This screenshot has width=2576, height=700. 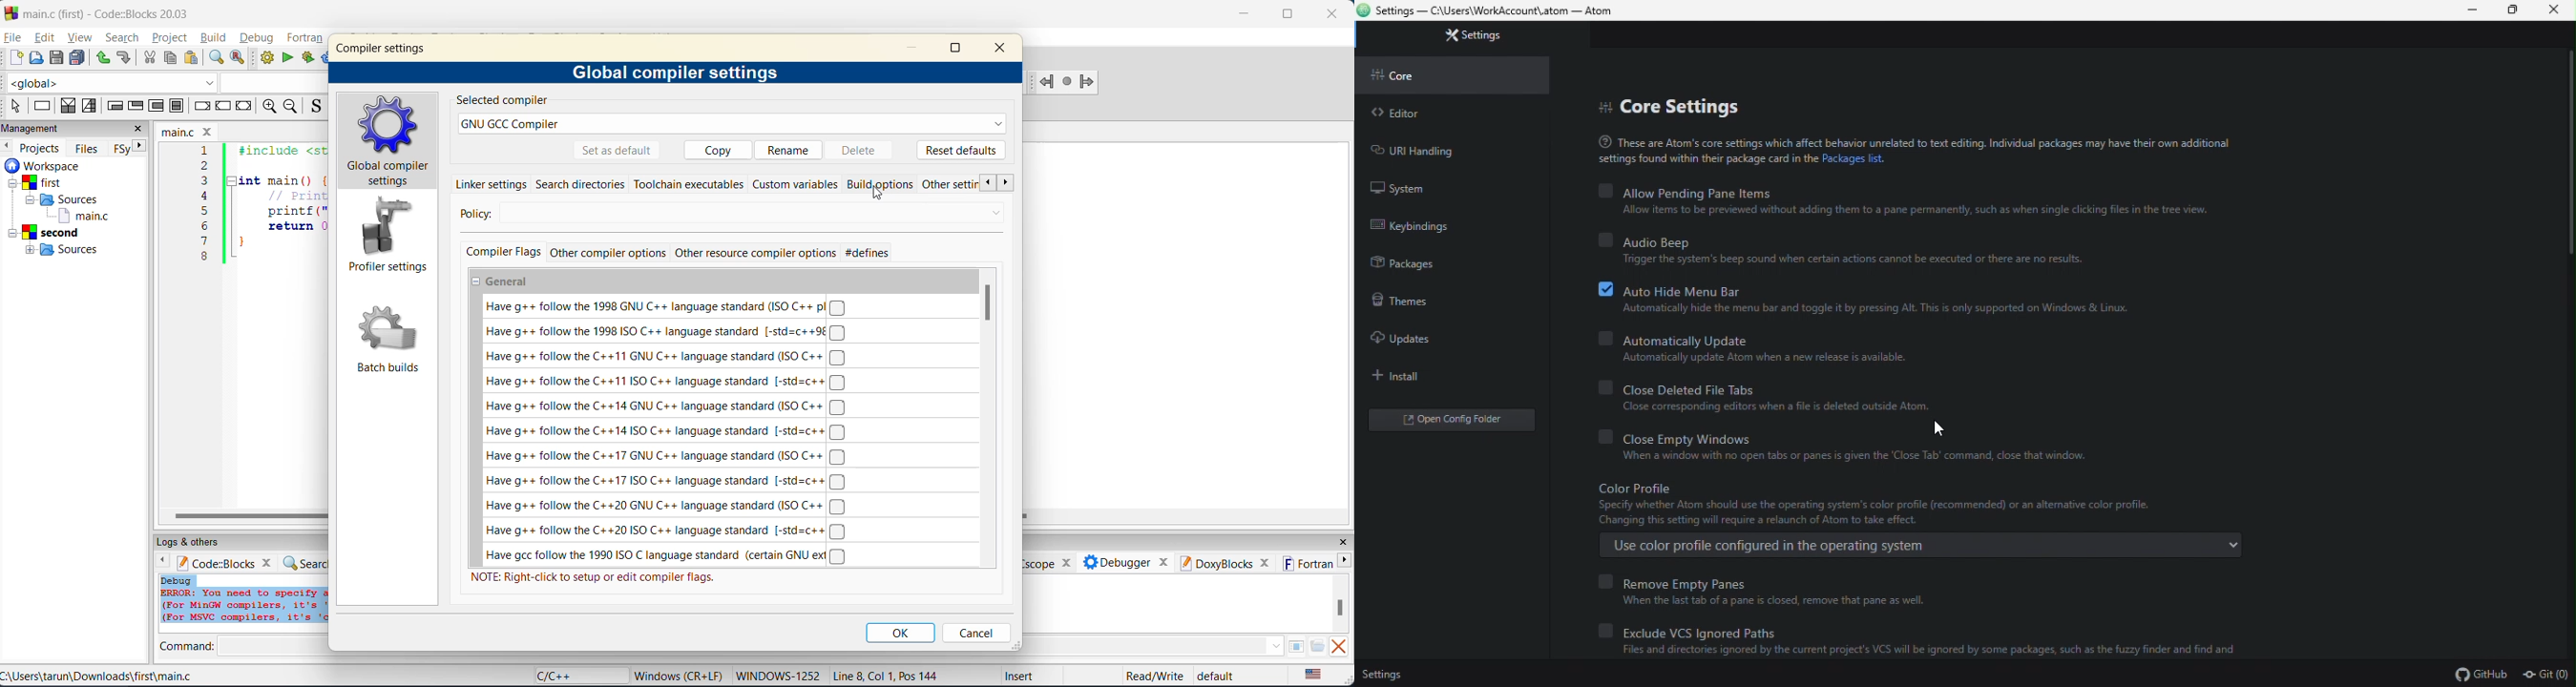 What do you see at coordinates (42, 38) in the screenshot?
I see `edit` at bounding box center [42, 38].